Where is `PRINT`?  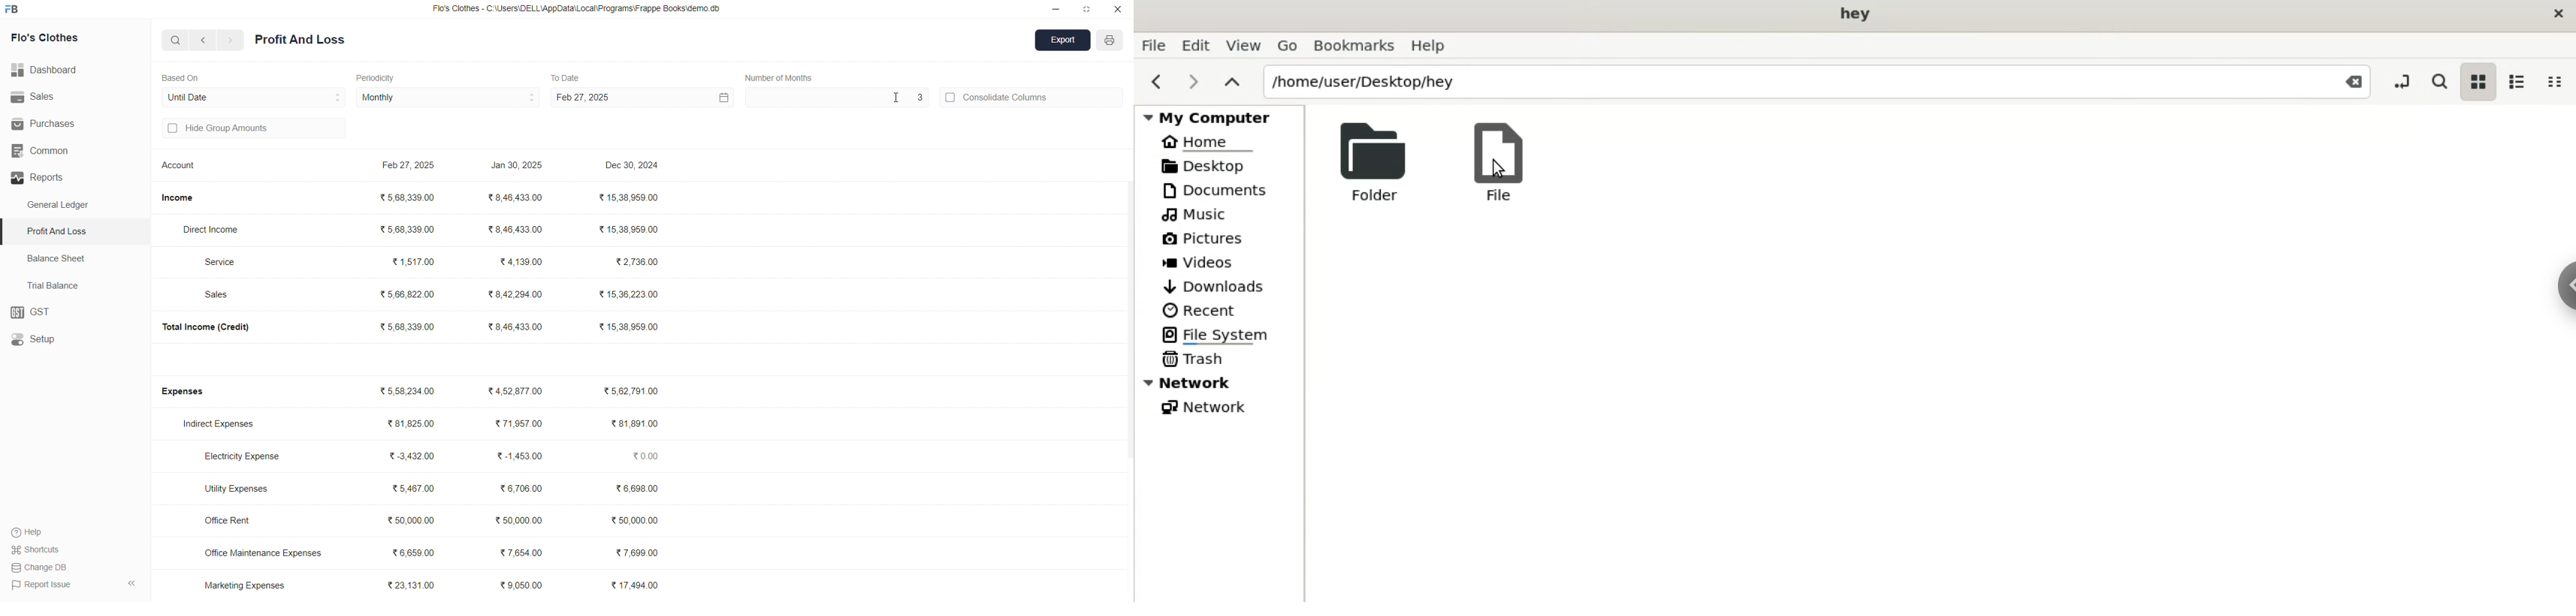
PRINT is located at coordinates (1110, 42).